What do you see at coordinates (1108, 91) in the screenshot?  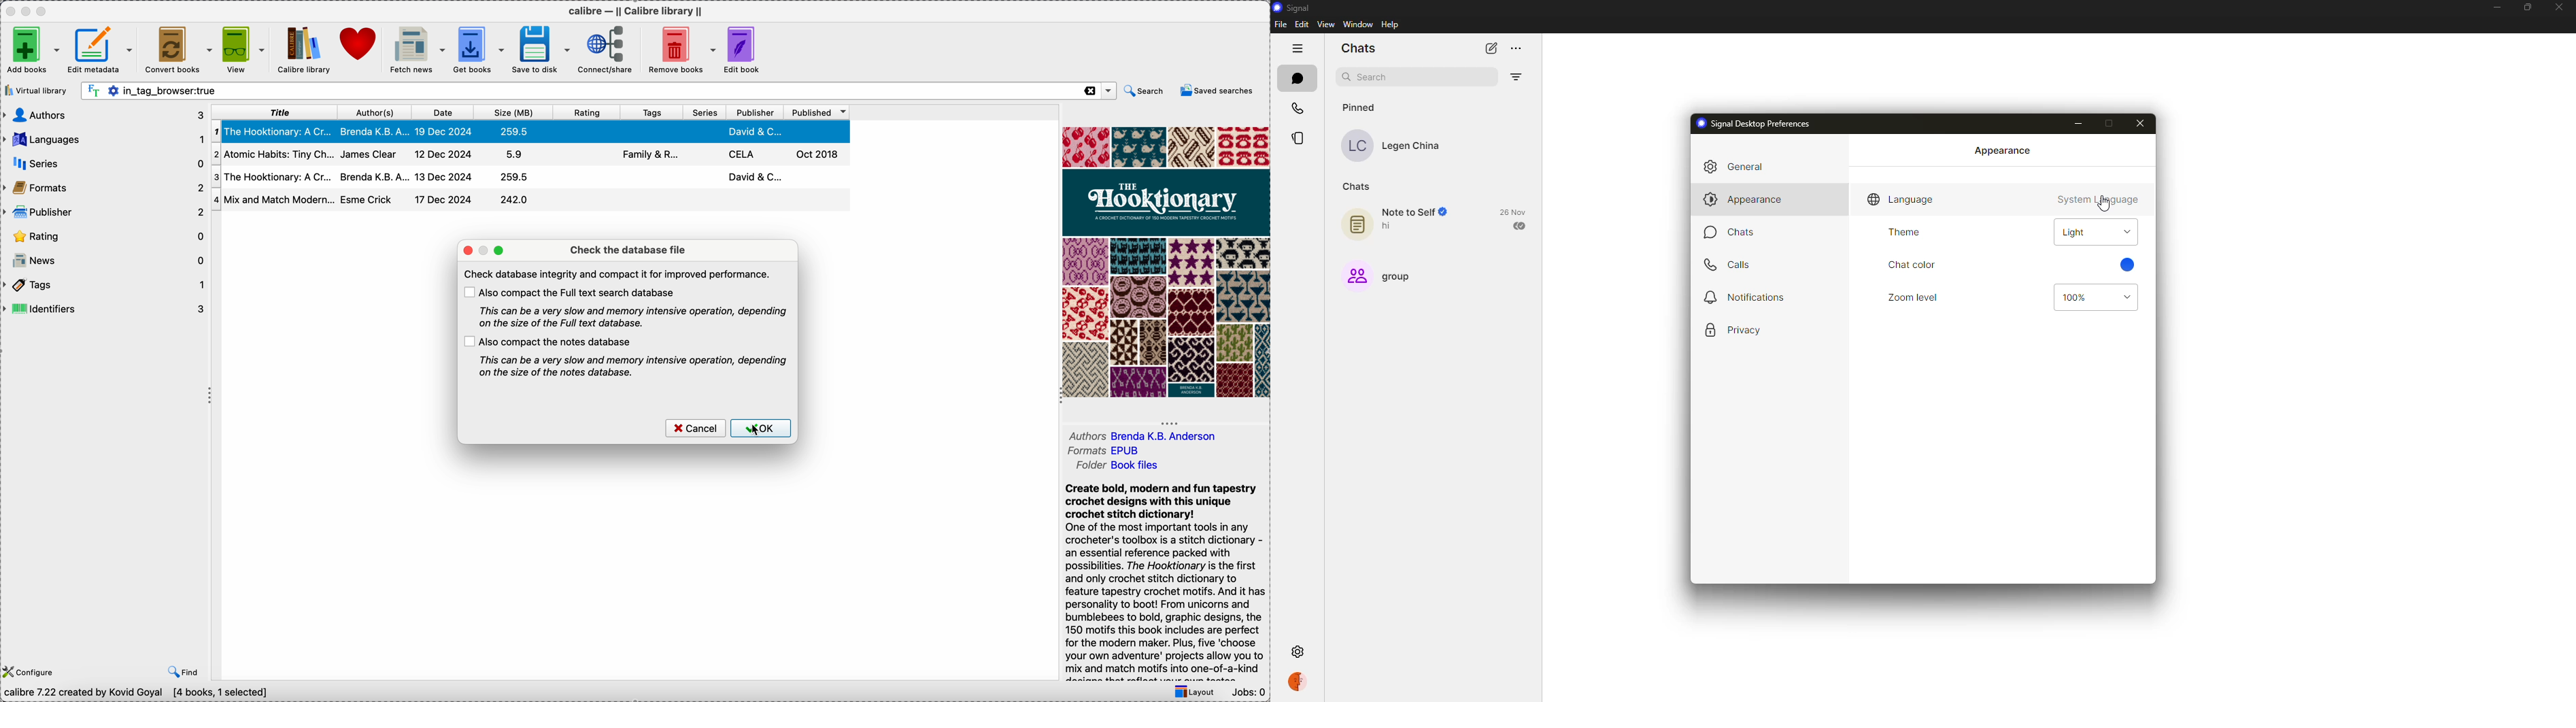 I see `options` at bounding box center [1108, 91].